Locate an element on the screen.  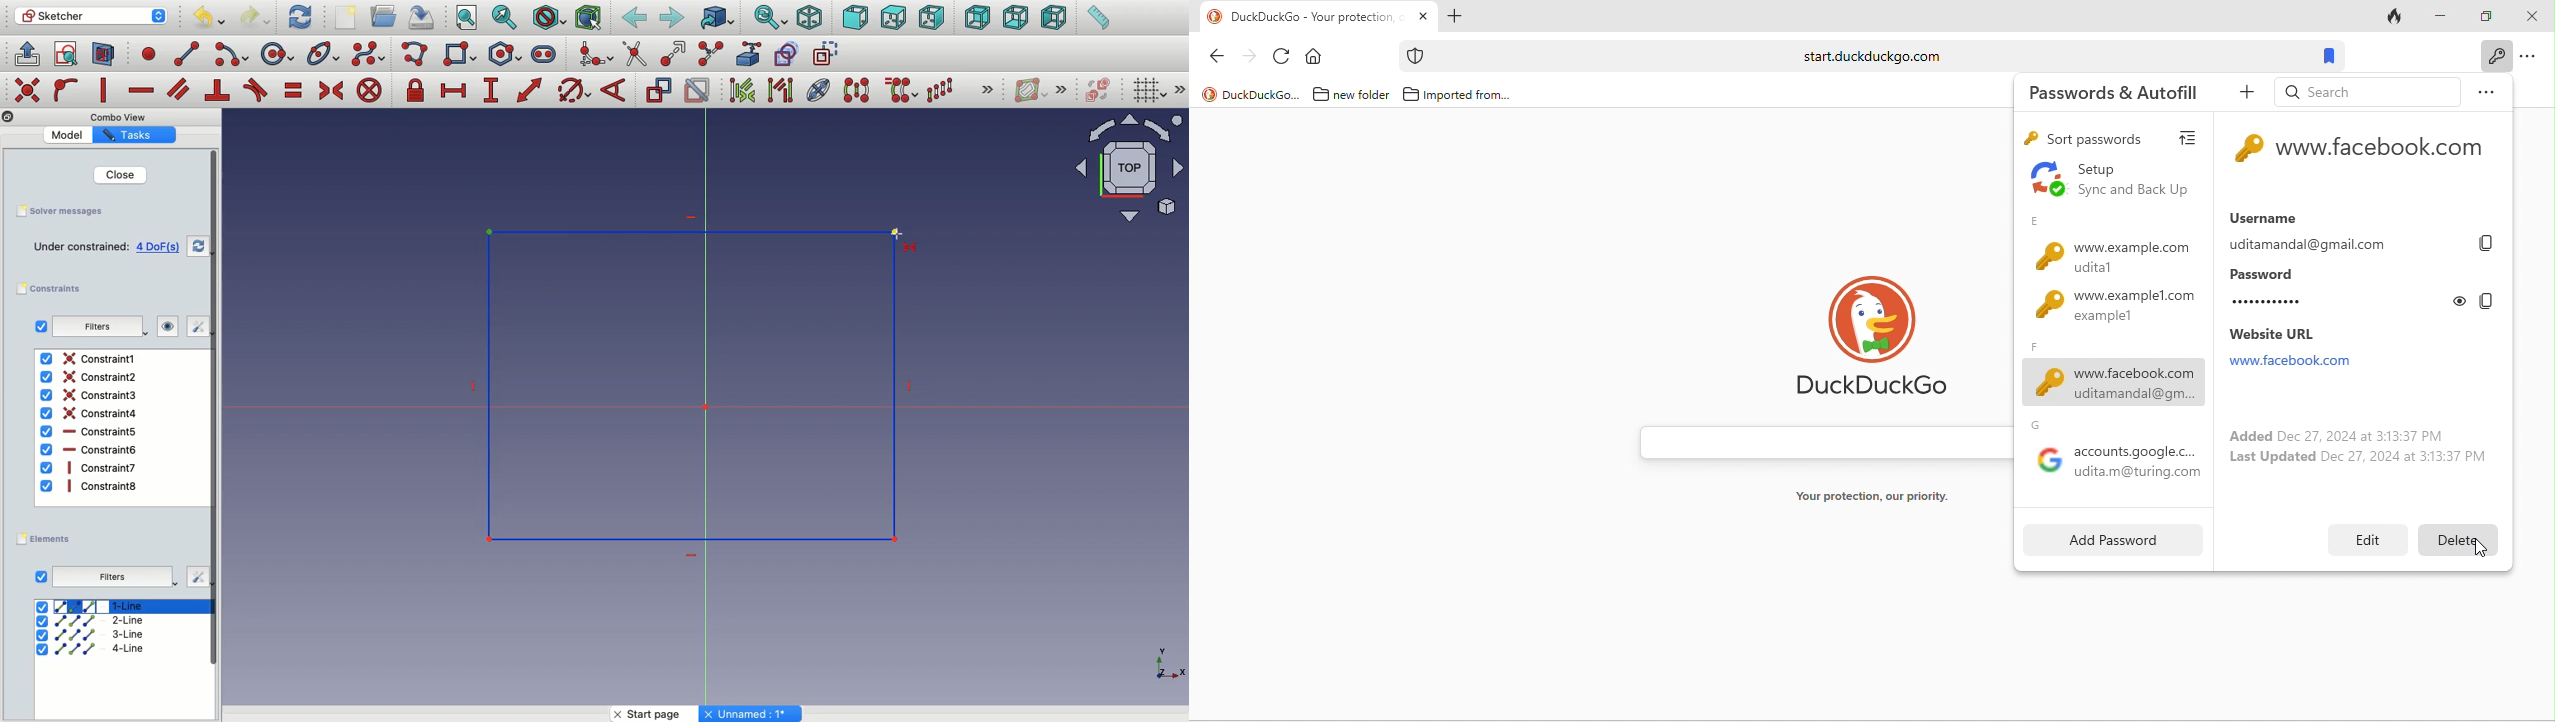
Measure is located at coordinates (1098, 19).